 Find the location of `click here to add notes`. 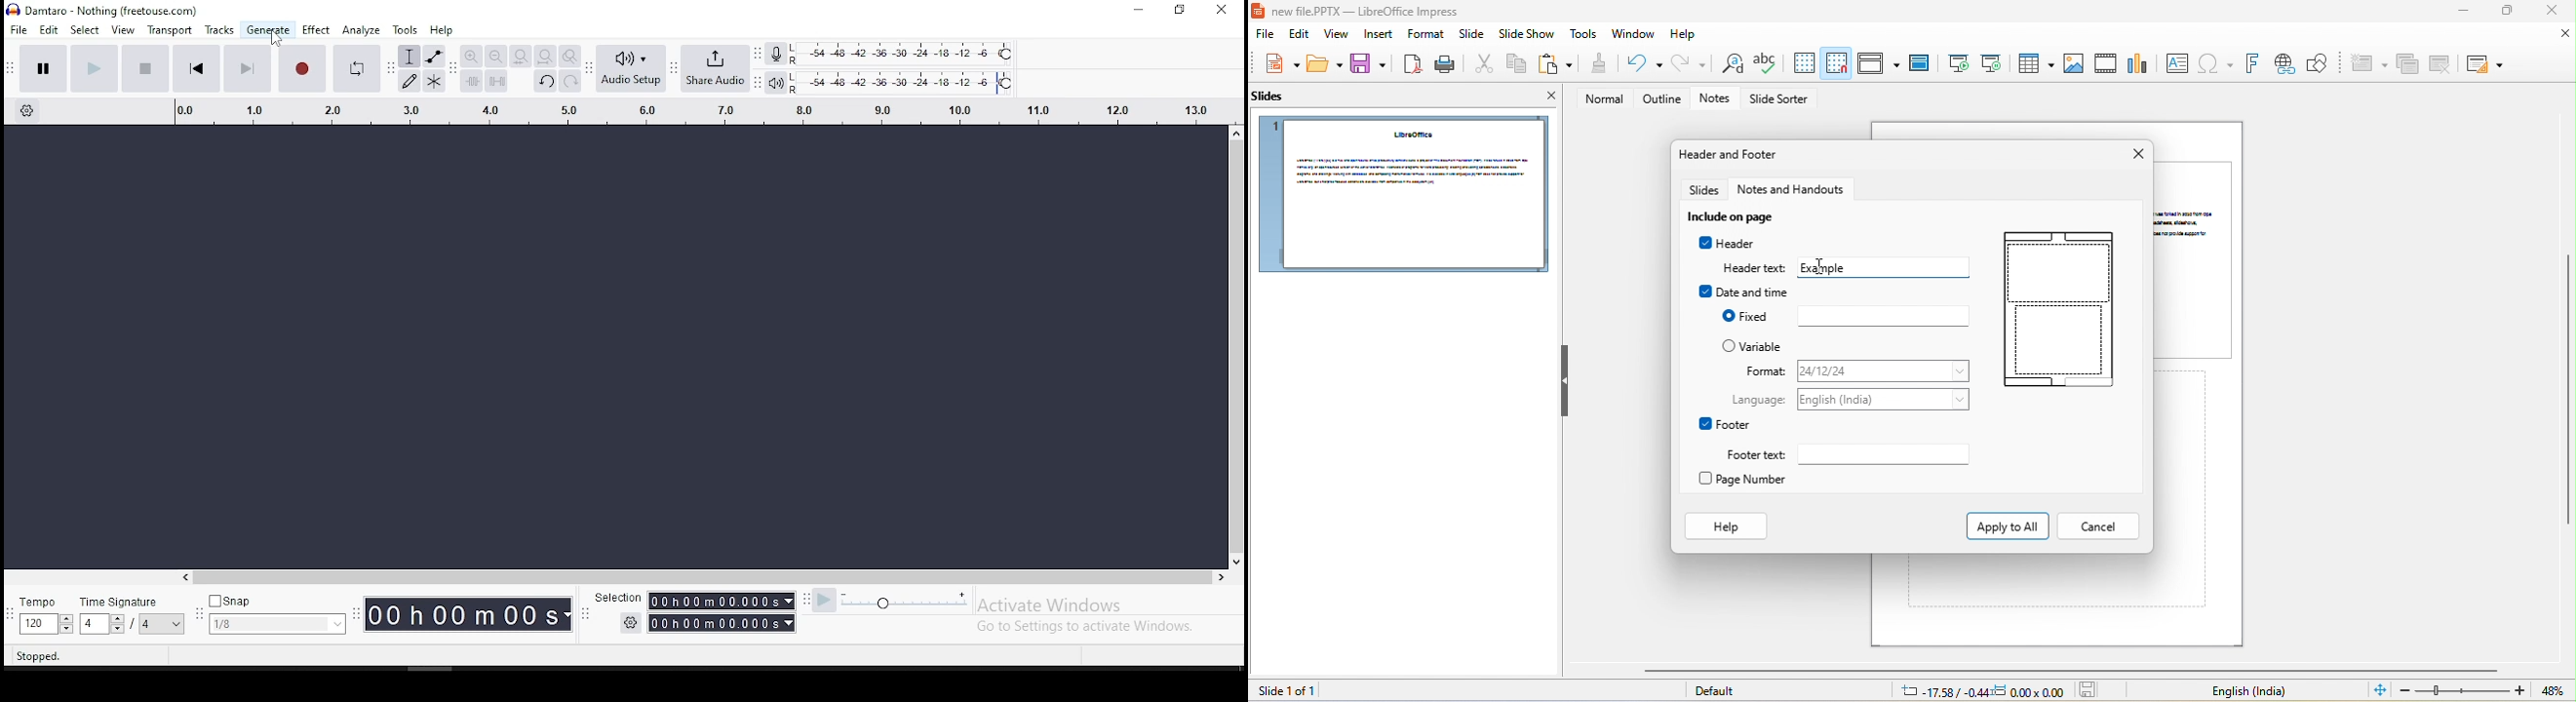

click here to add notes is located at coordinates (2183, 490).